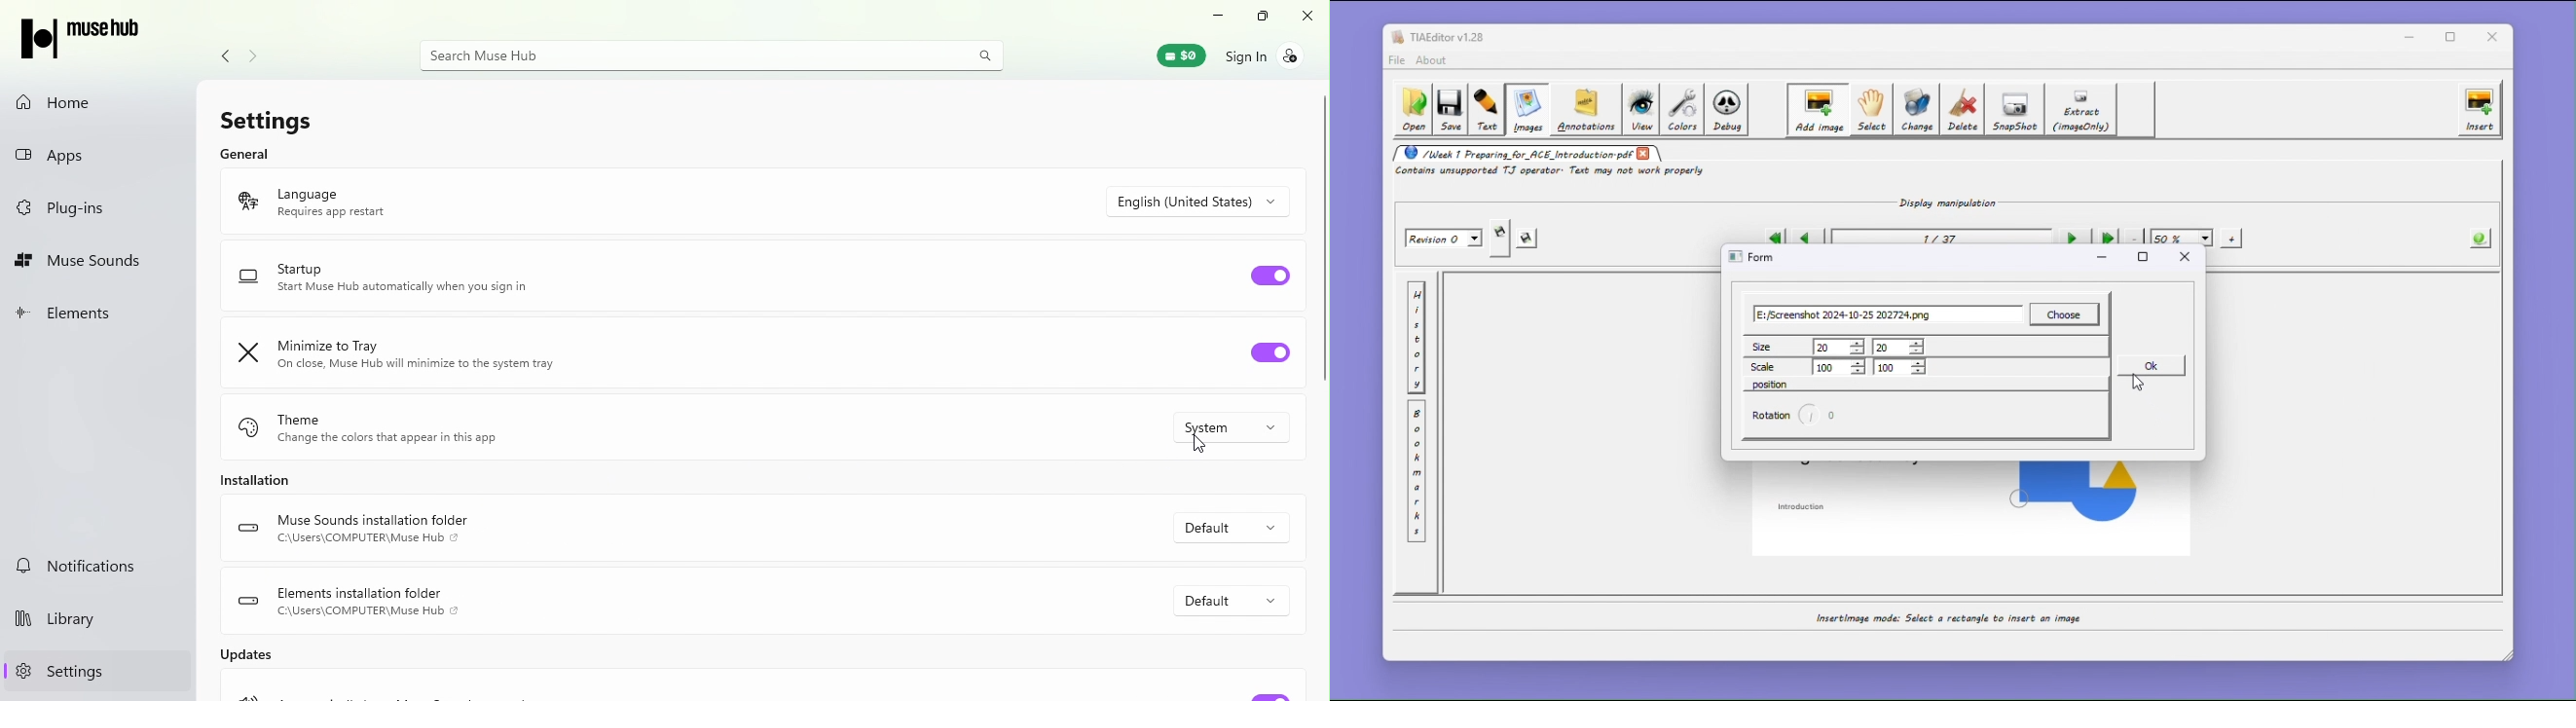  What do you see at coordinates (1307, 18) in the screenshot?
I see `Close` at bounding box center [1307, 18].